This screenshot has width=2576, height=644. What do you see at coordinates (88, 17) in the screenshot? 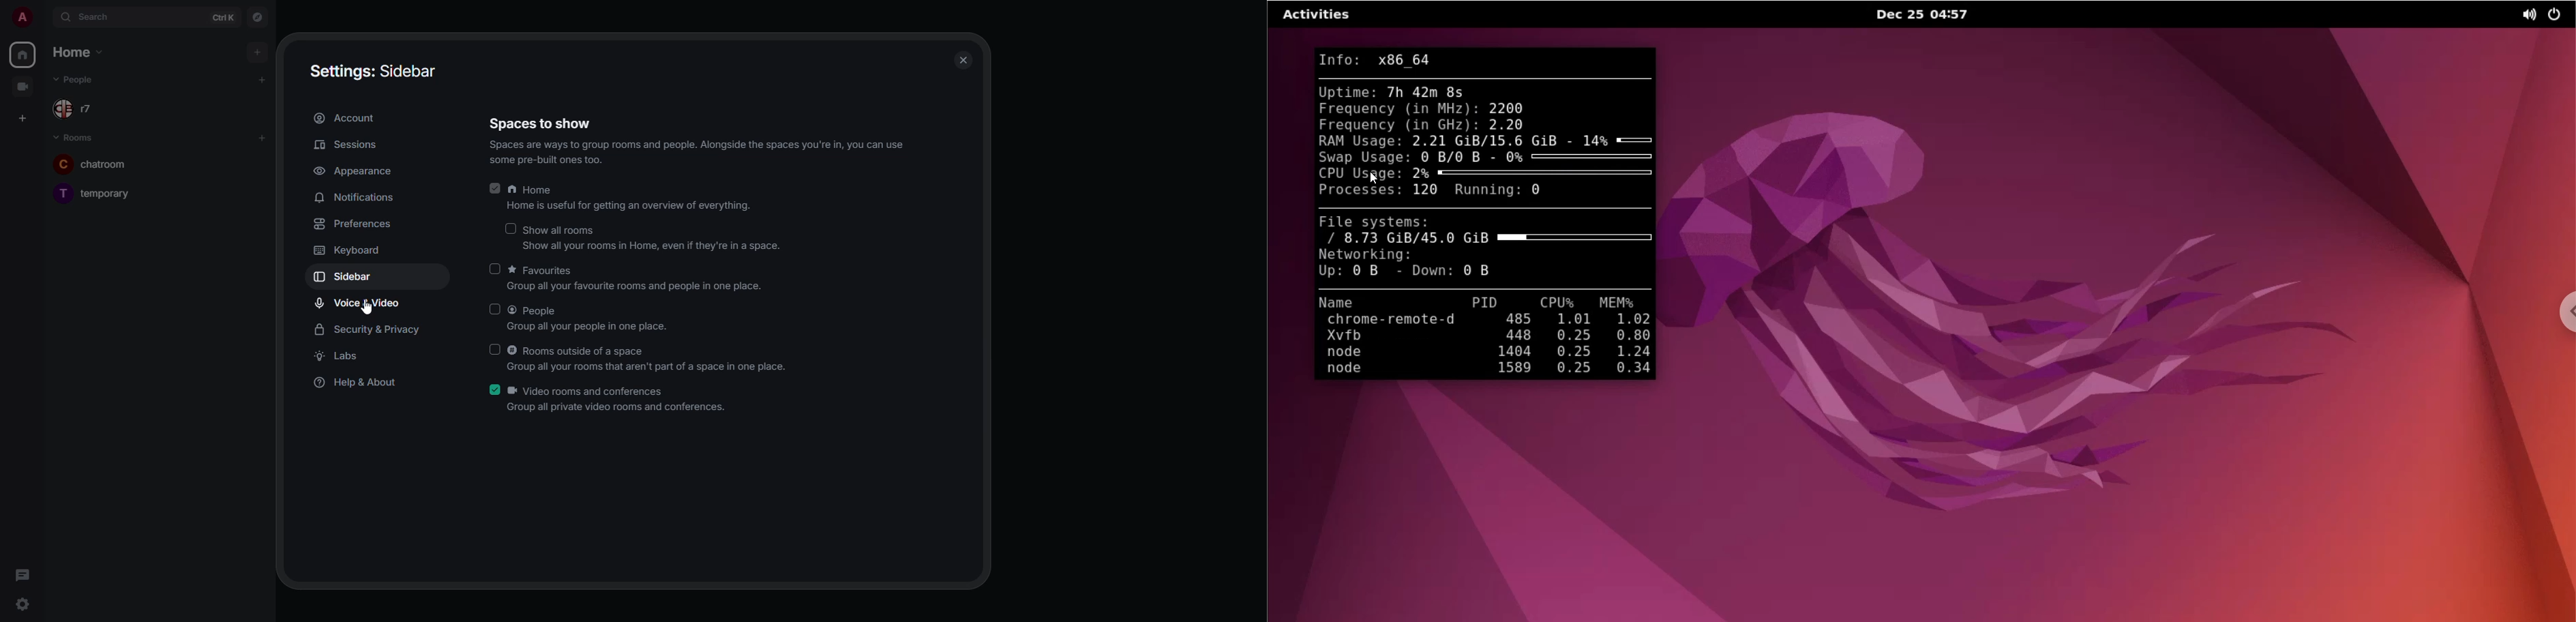
I see `search` at bounding box center [88, 17].